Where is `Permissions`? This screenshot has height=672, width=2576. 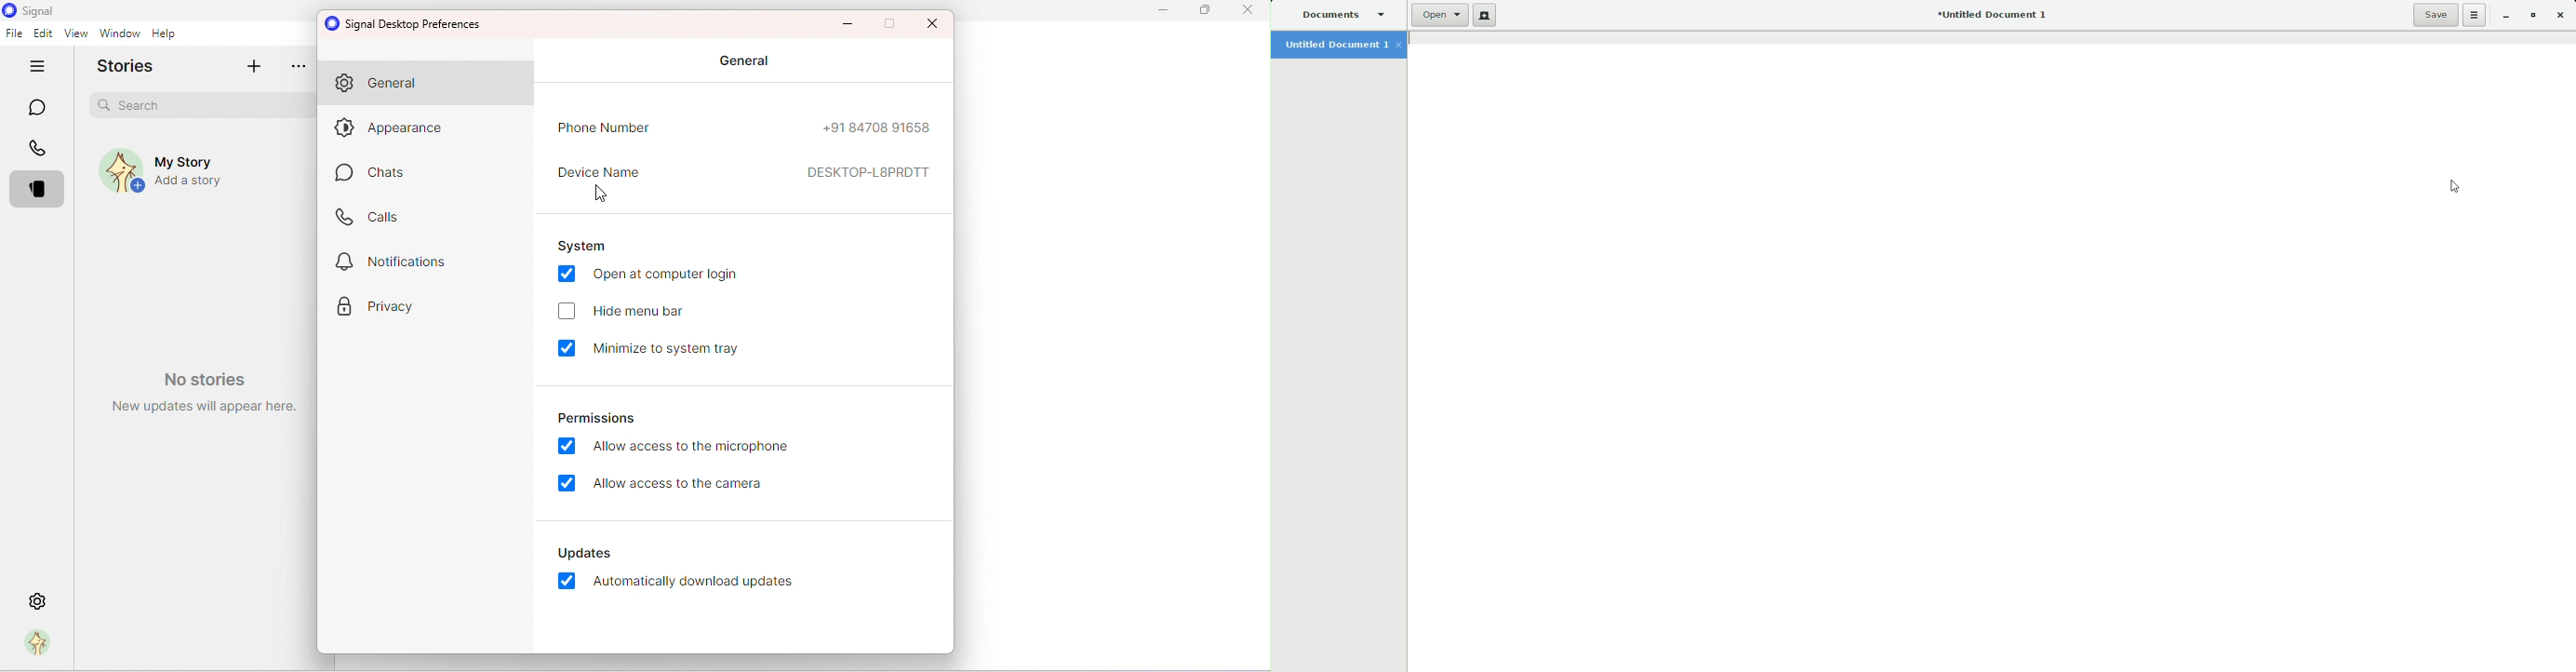
Permissions is located at coordinates (594, 415).